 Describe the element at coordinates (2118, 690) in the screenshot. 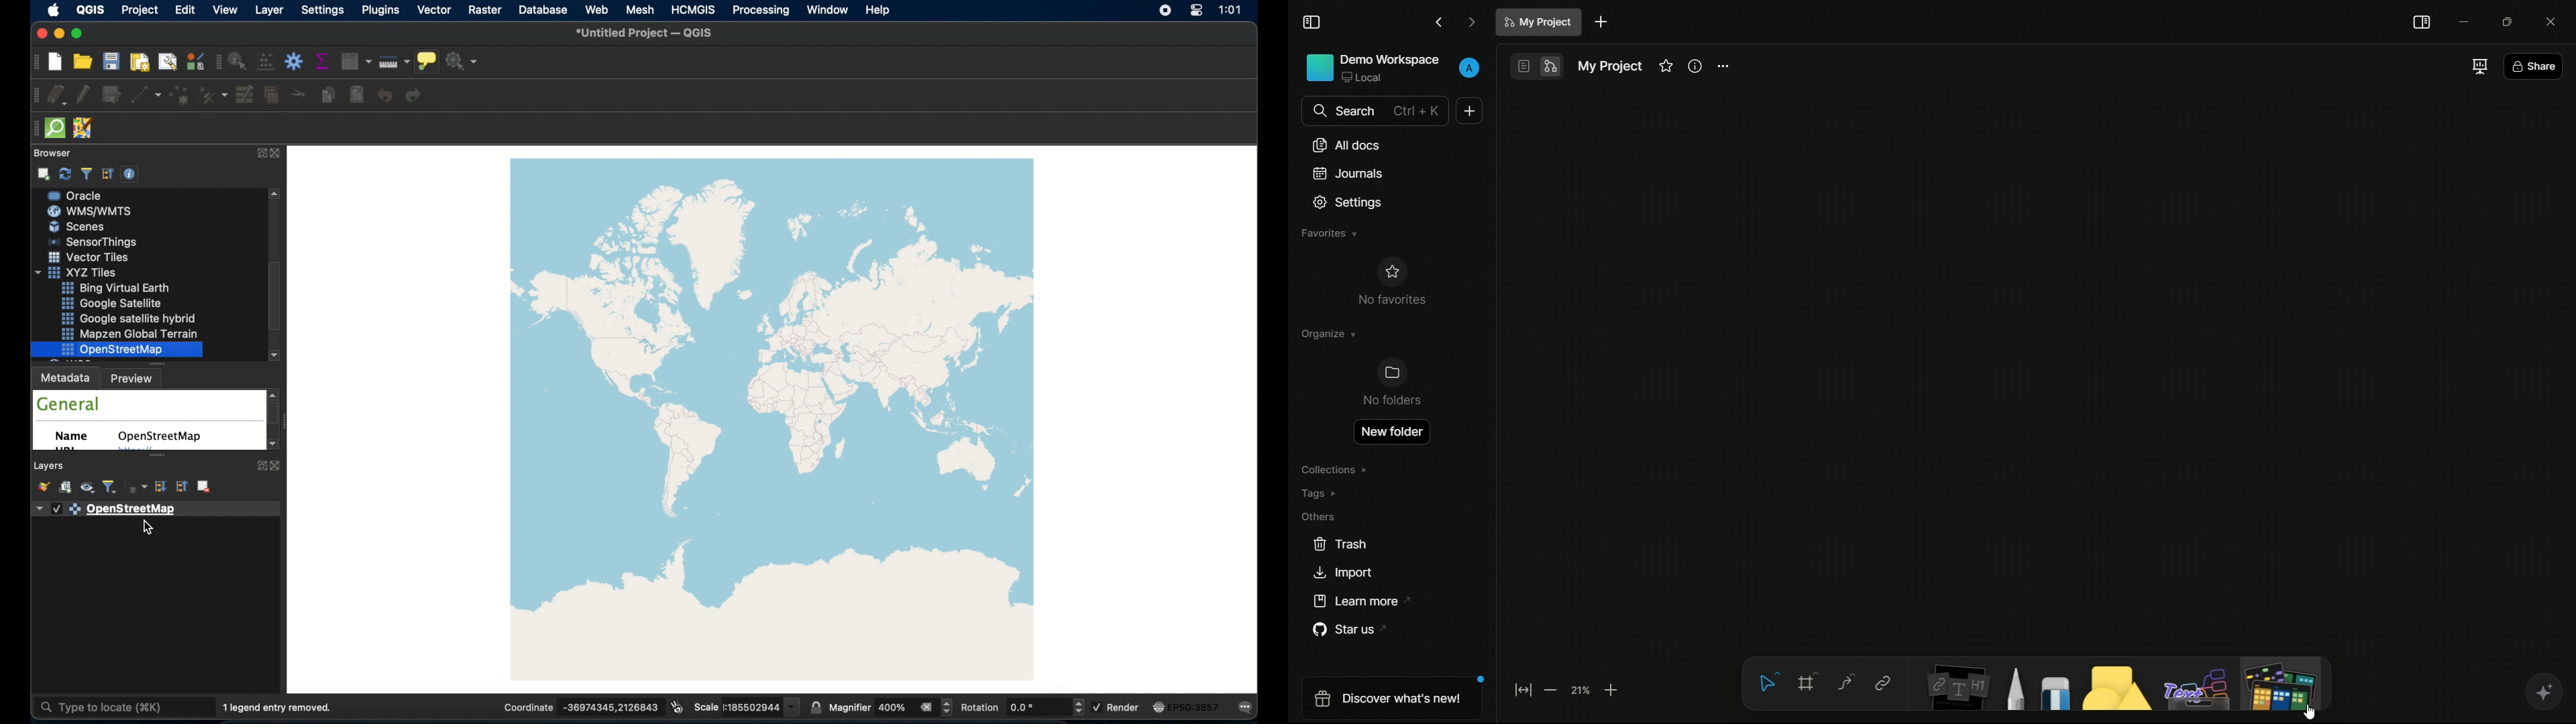

I see `shapes` at that location.